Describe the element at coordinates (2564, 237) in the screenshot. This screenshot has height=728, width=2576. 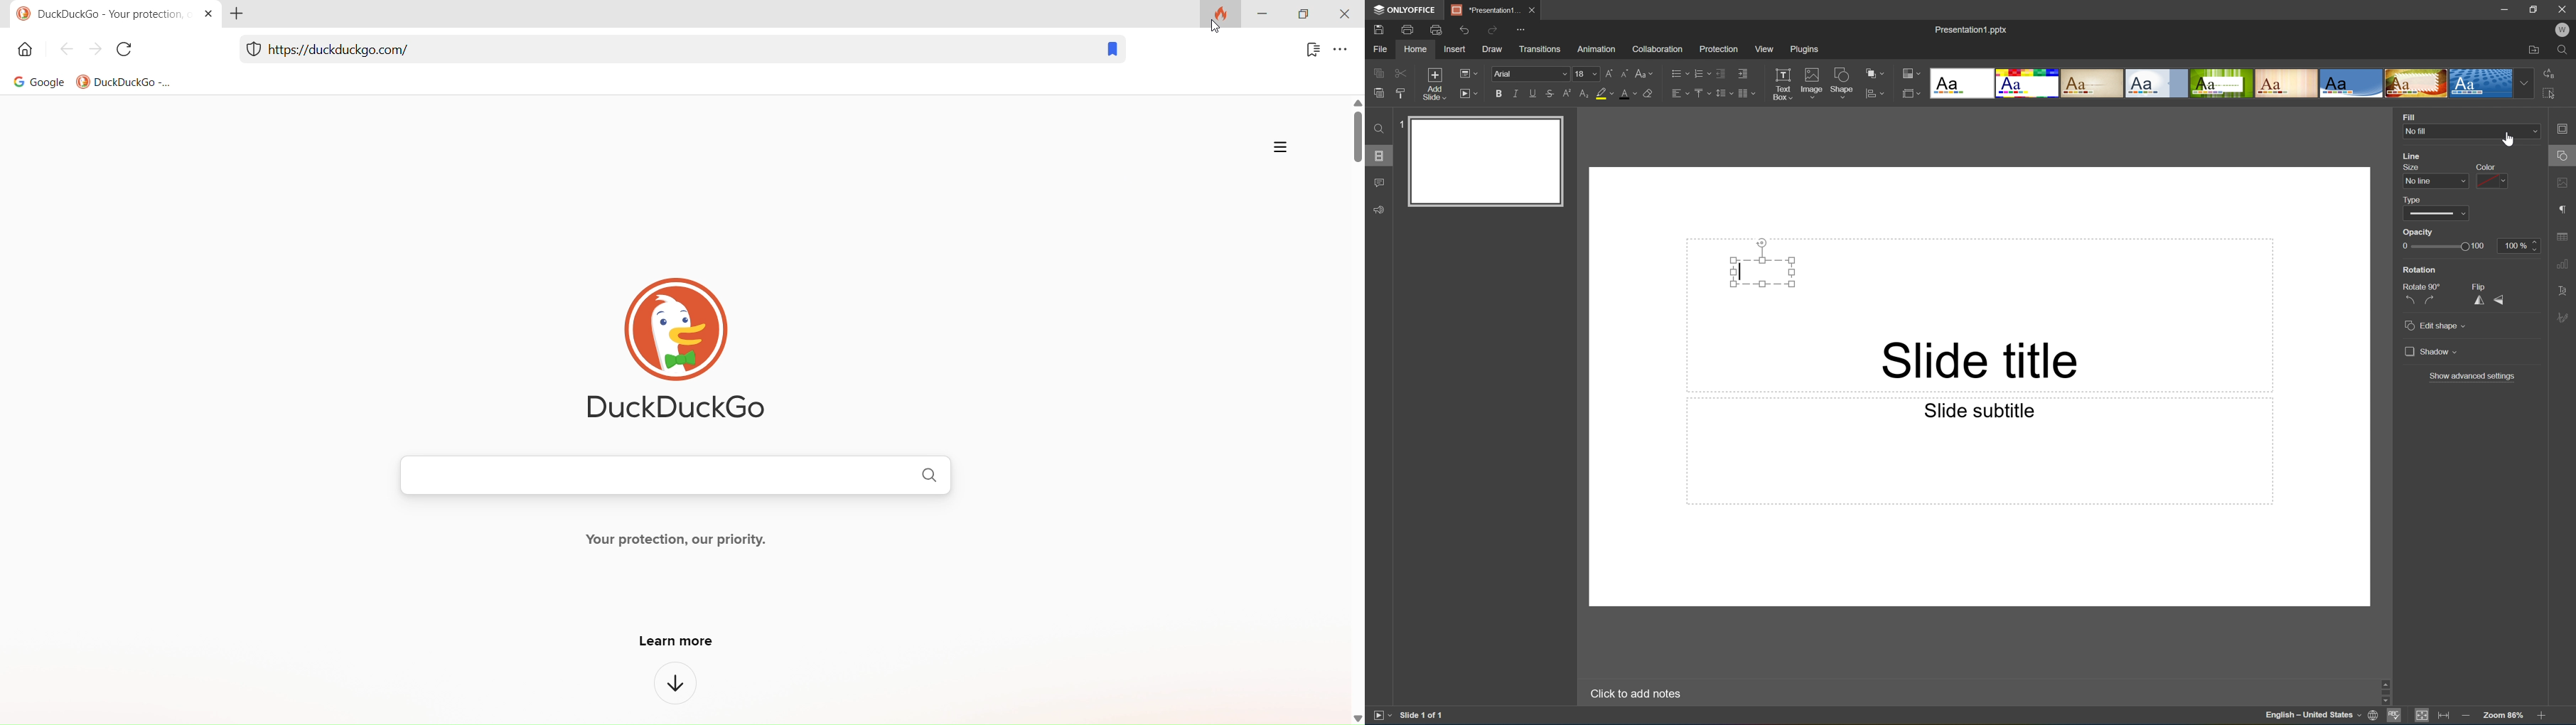
I see `table settings` at that location.